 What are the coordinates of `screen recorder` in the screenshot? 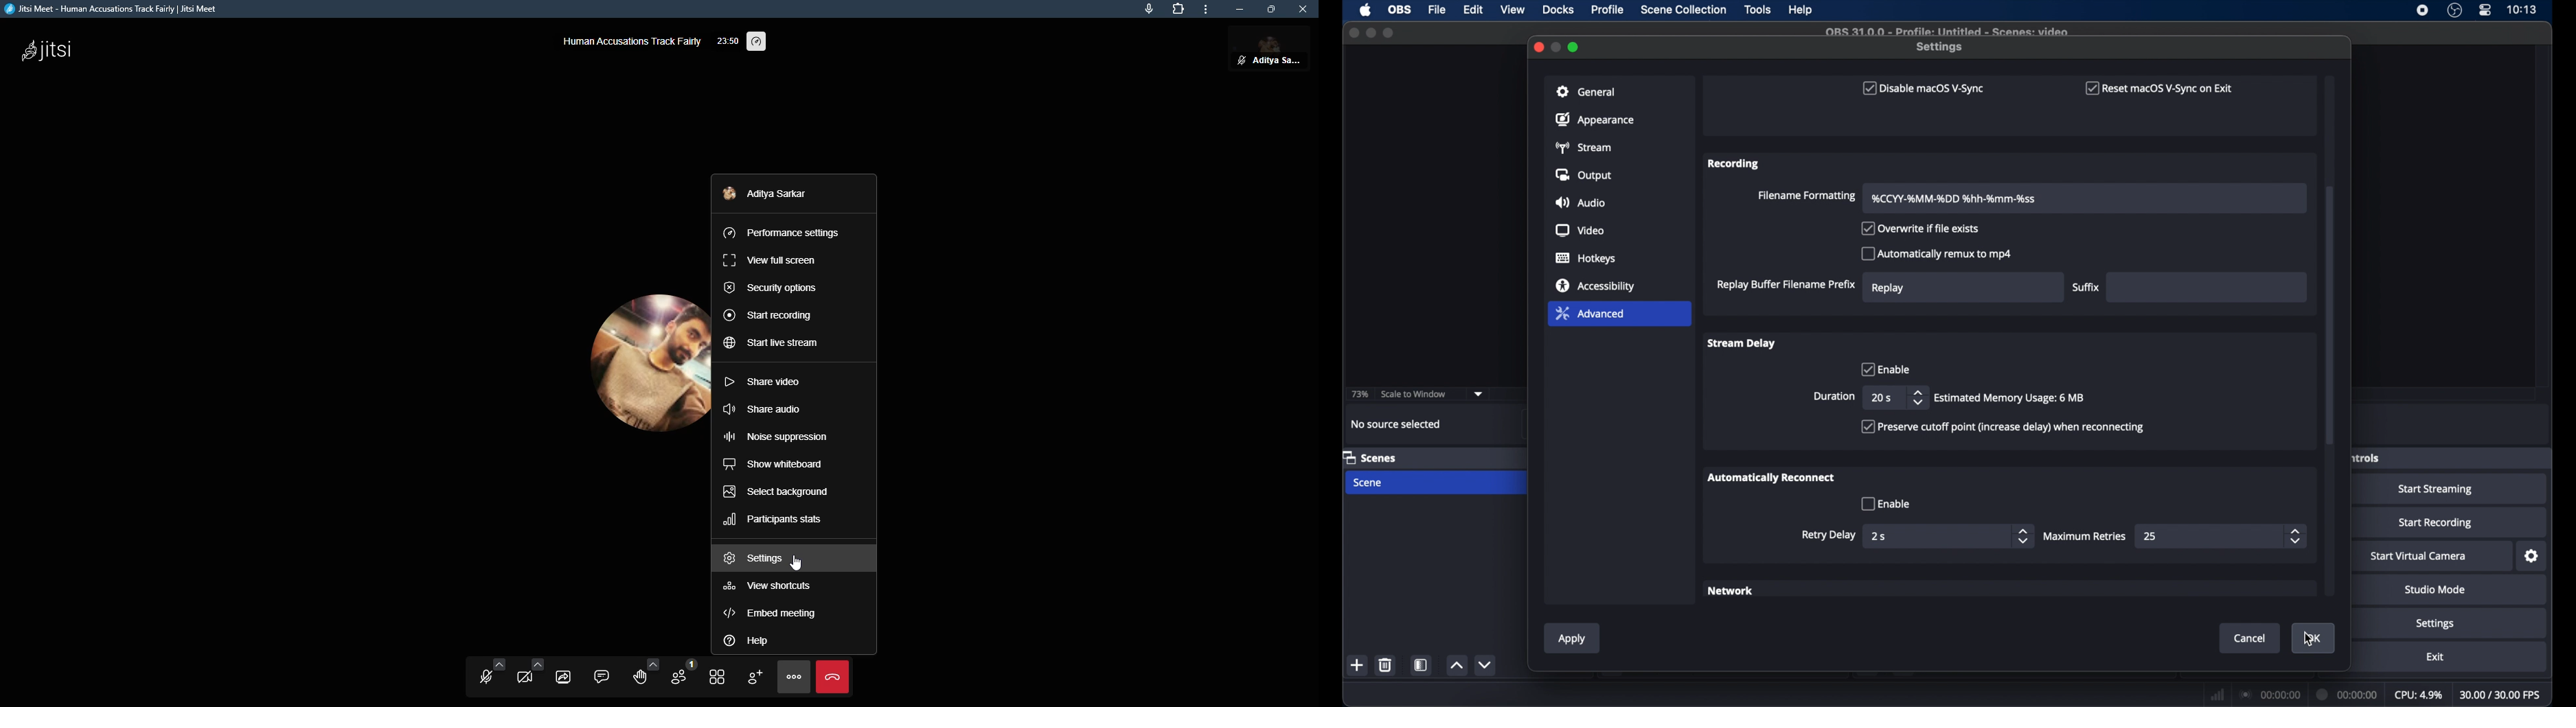 It's located at (2422, 10).